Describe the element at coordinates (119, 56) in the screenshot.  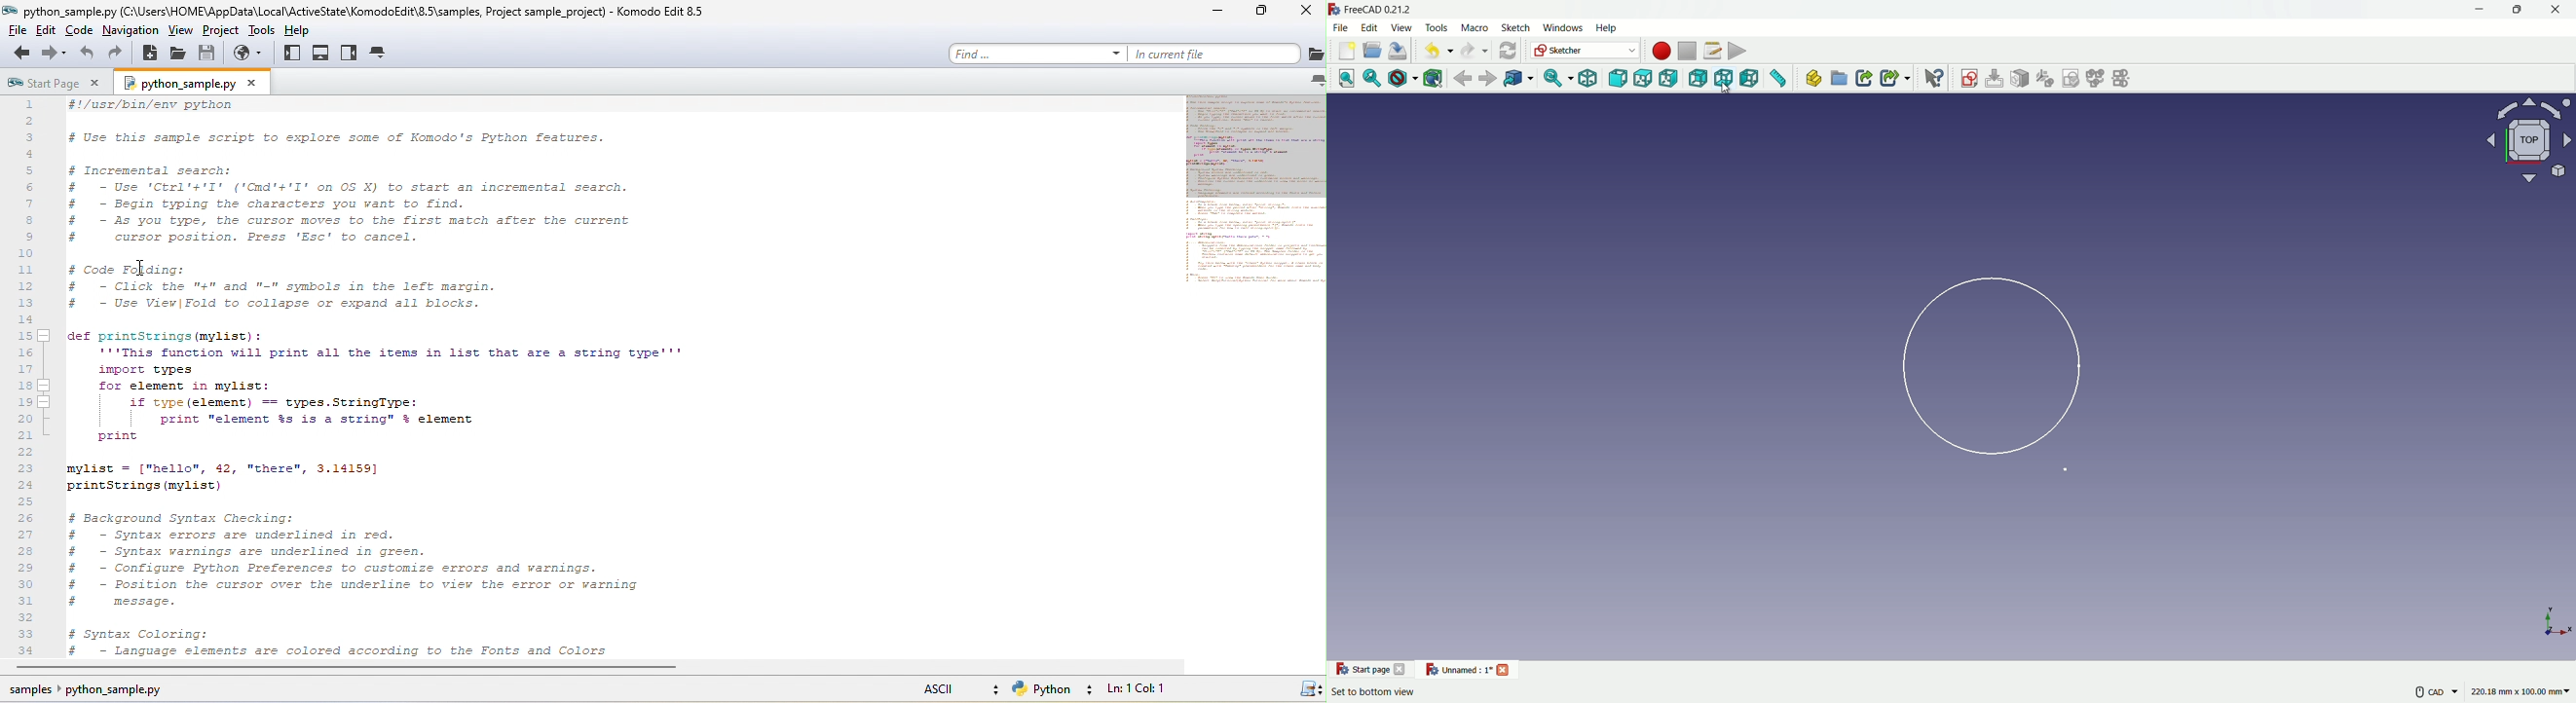
I see `redo` at that location.